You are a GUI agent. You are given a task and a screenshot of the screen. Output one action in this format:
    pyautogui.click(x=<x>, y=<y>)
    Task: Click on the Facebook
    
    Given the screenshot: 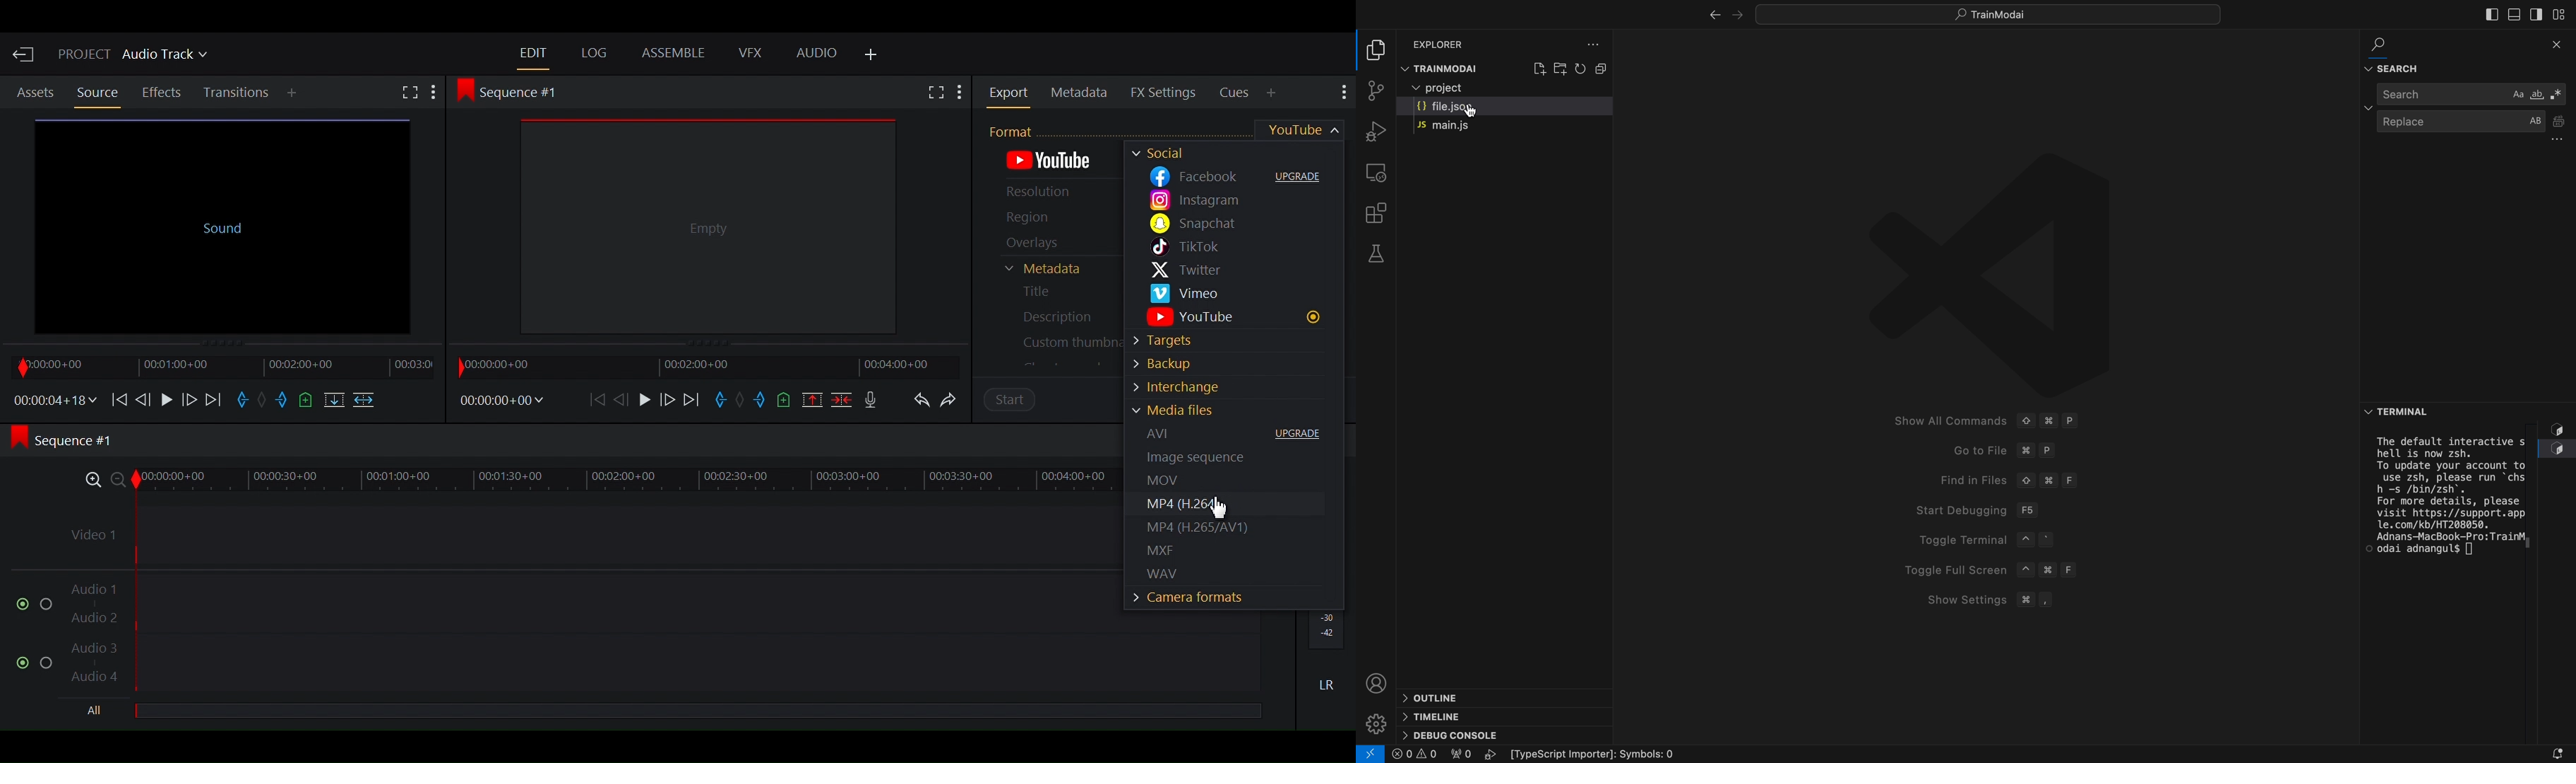 What is the action you would take?
    pyautogui.click(x=1200, y=176)
    